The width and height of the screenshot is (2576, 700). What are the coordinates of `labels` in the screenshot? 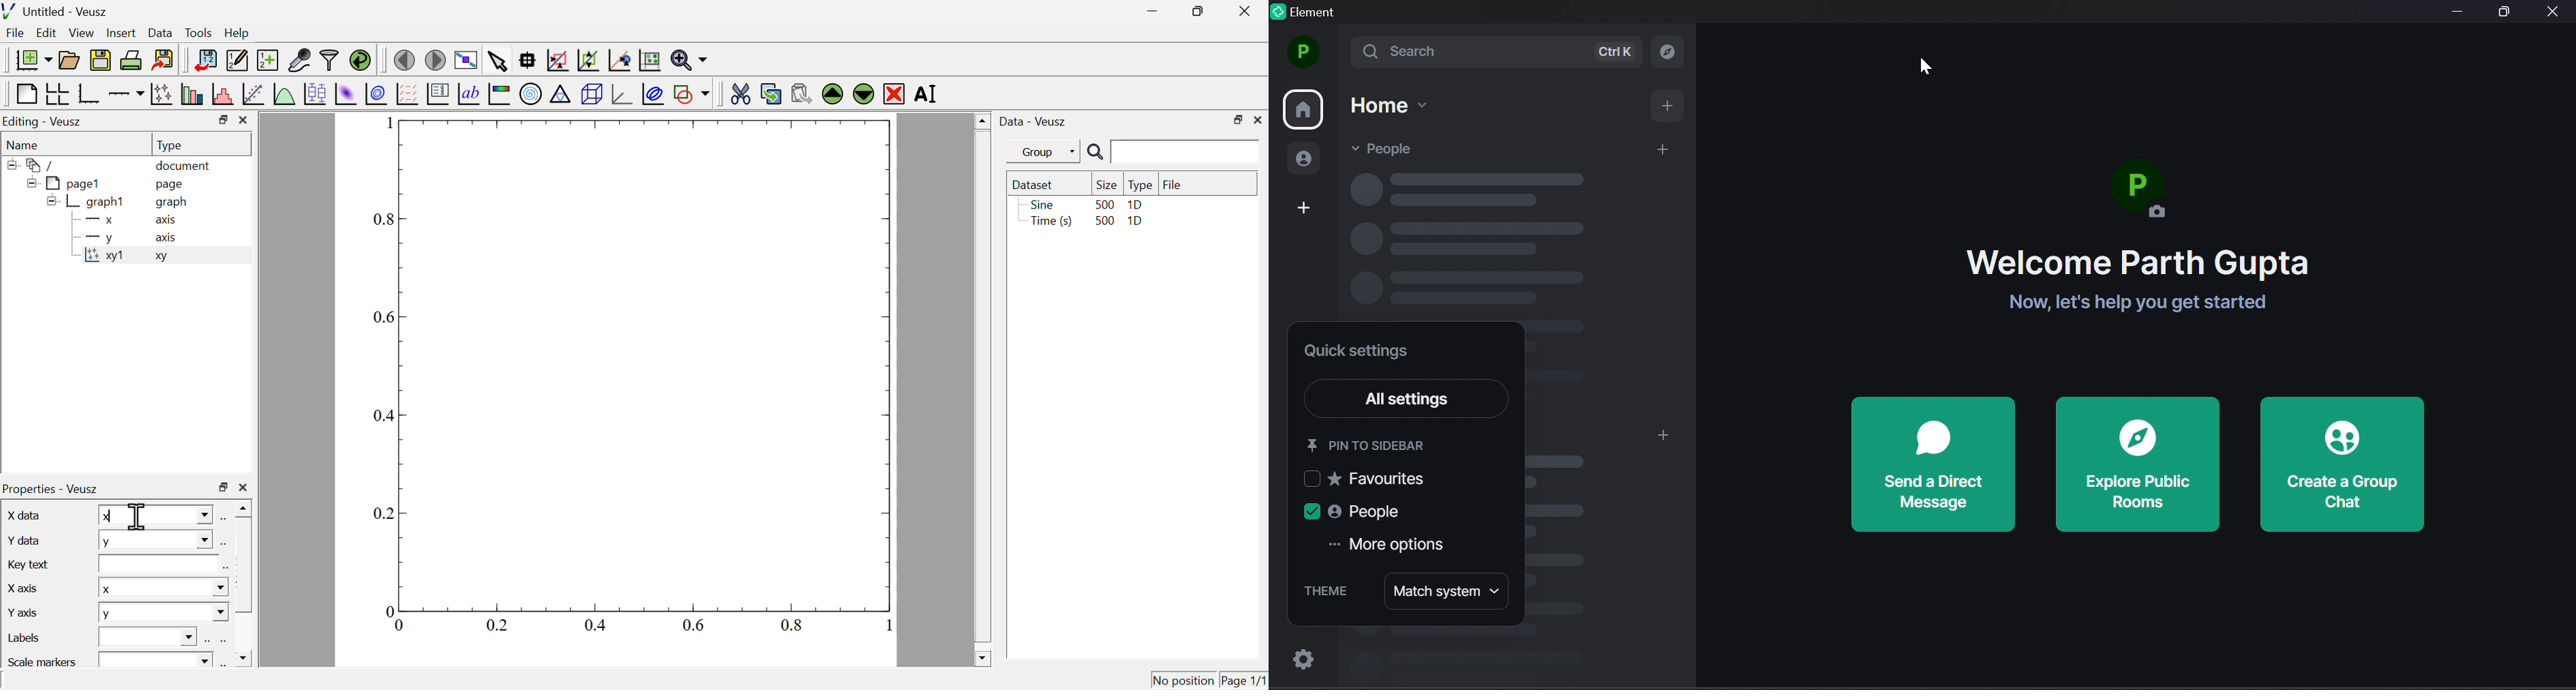 It's located at (26, 638).